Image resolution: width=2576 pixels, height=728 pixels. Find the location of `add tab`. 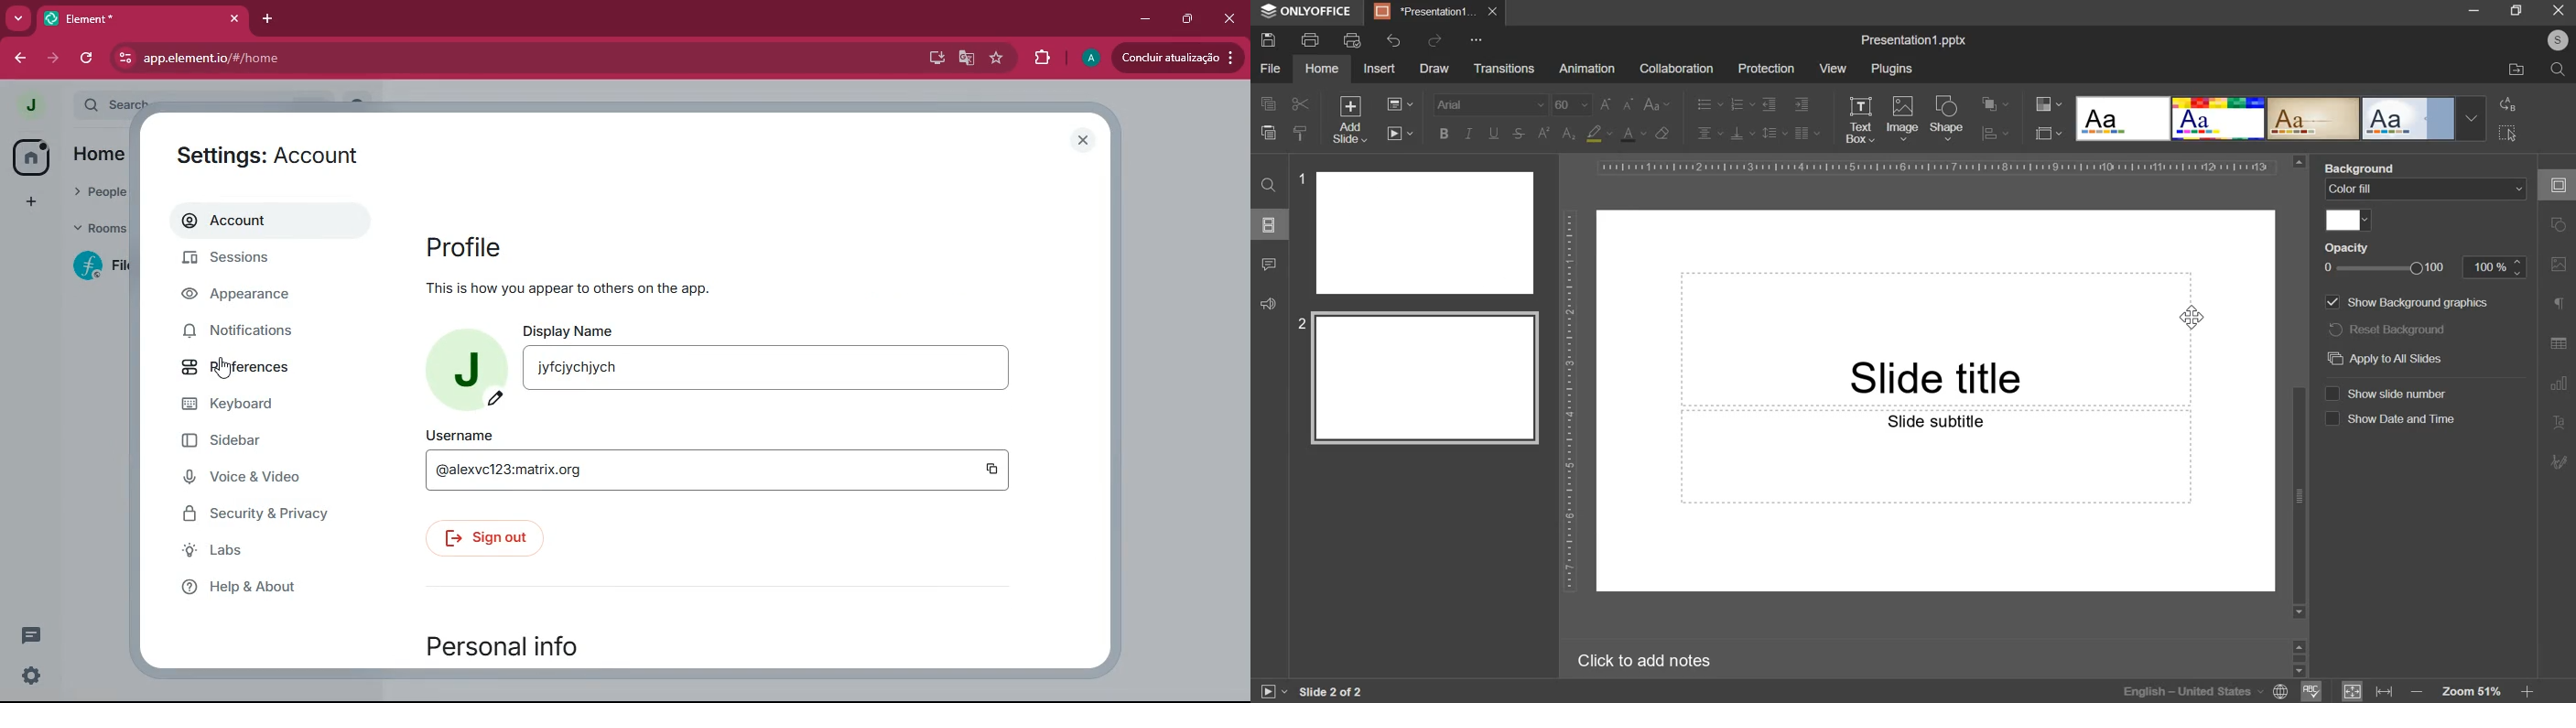

add tab is located at coordinates (268, 19).